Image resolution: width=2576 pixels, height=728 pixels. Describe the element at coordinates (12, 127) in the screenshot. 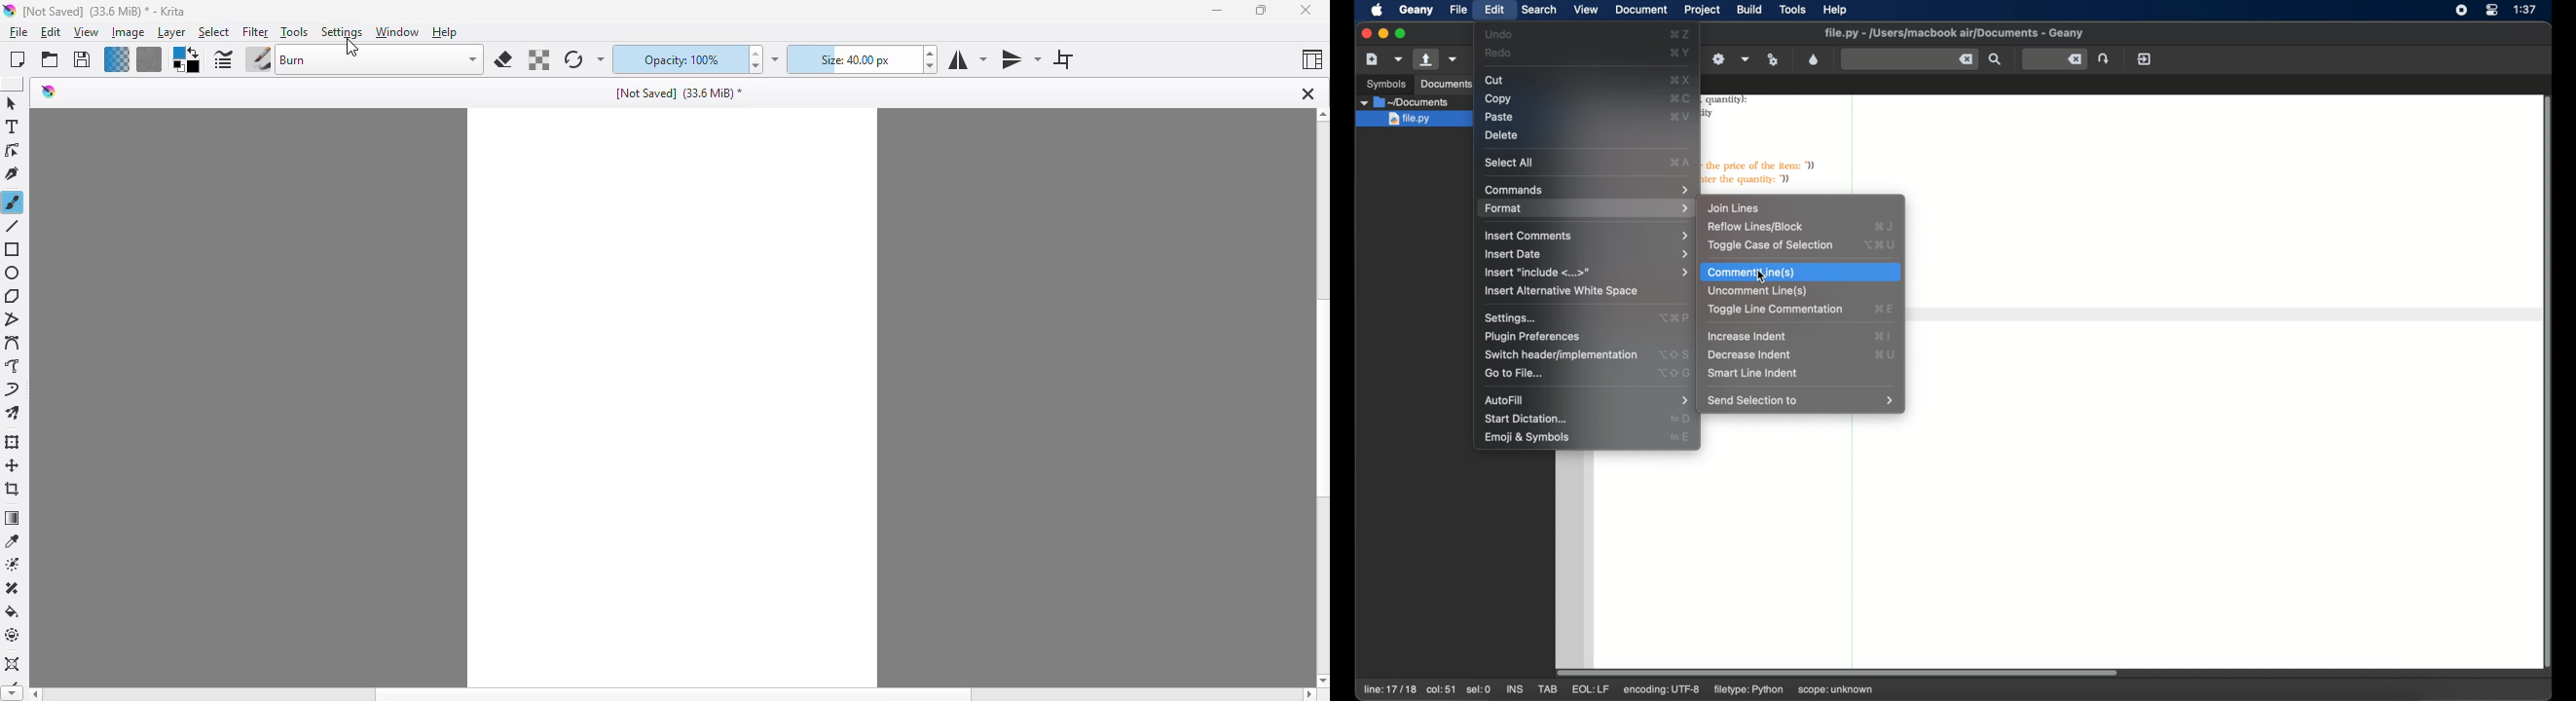

I see `text tool` at that location.